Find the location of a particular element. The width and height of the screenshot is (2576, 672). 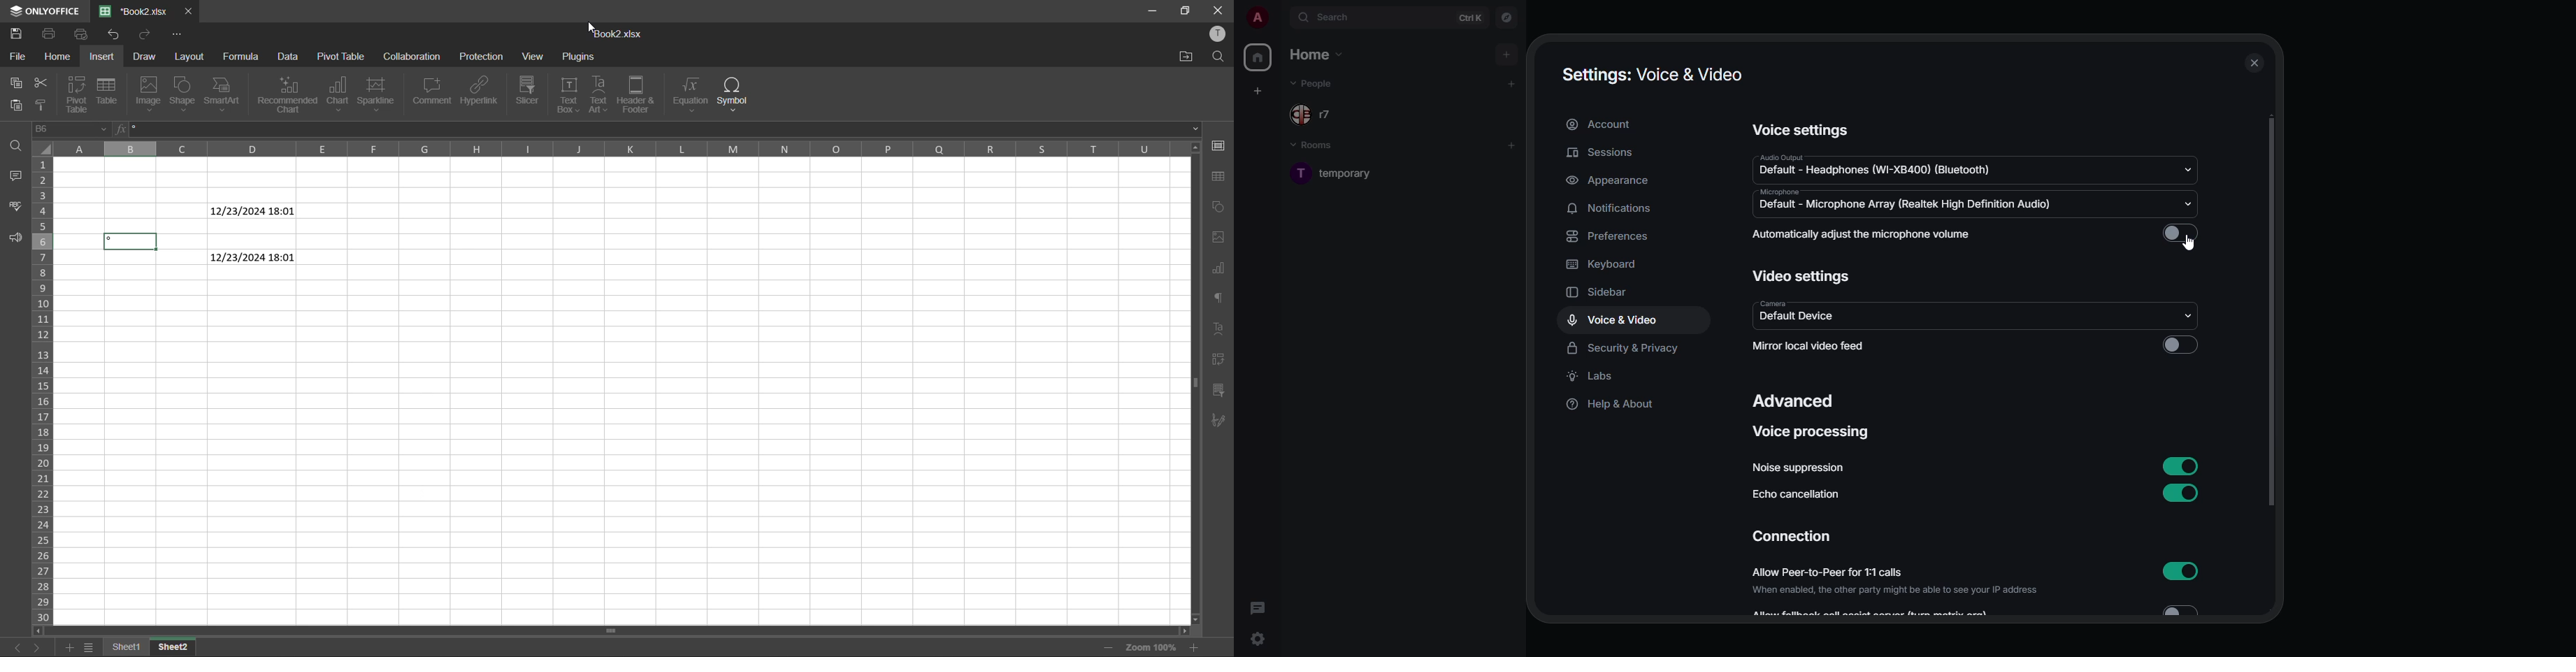

echo cancellation is located at coordinates (1797, 495).